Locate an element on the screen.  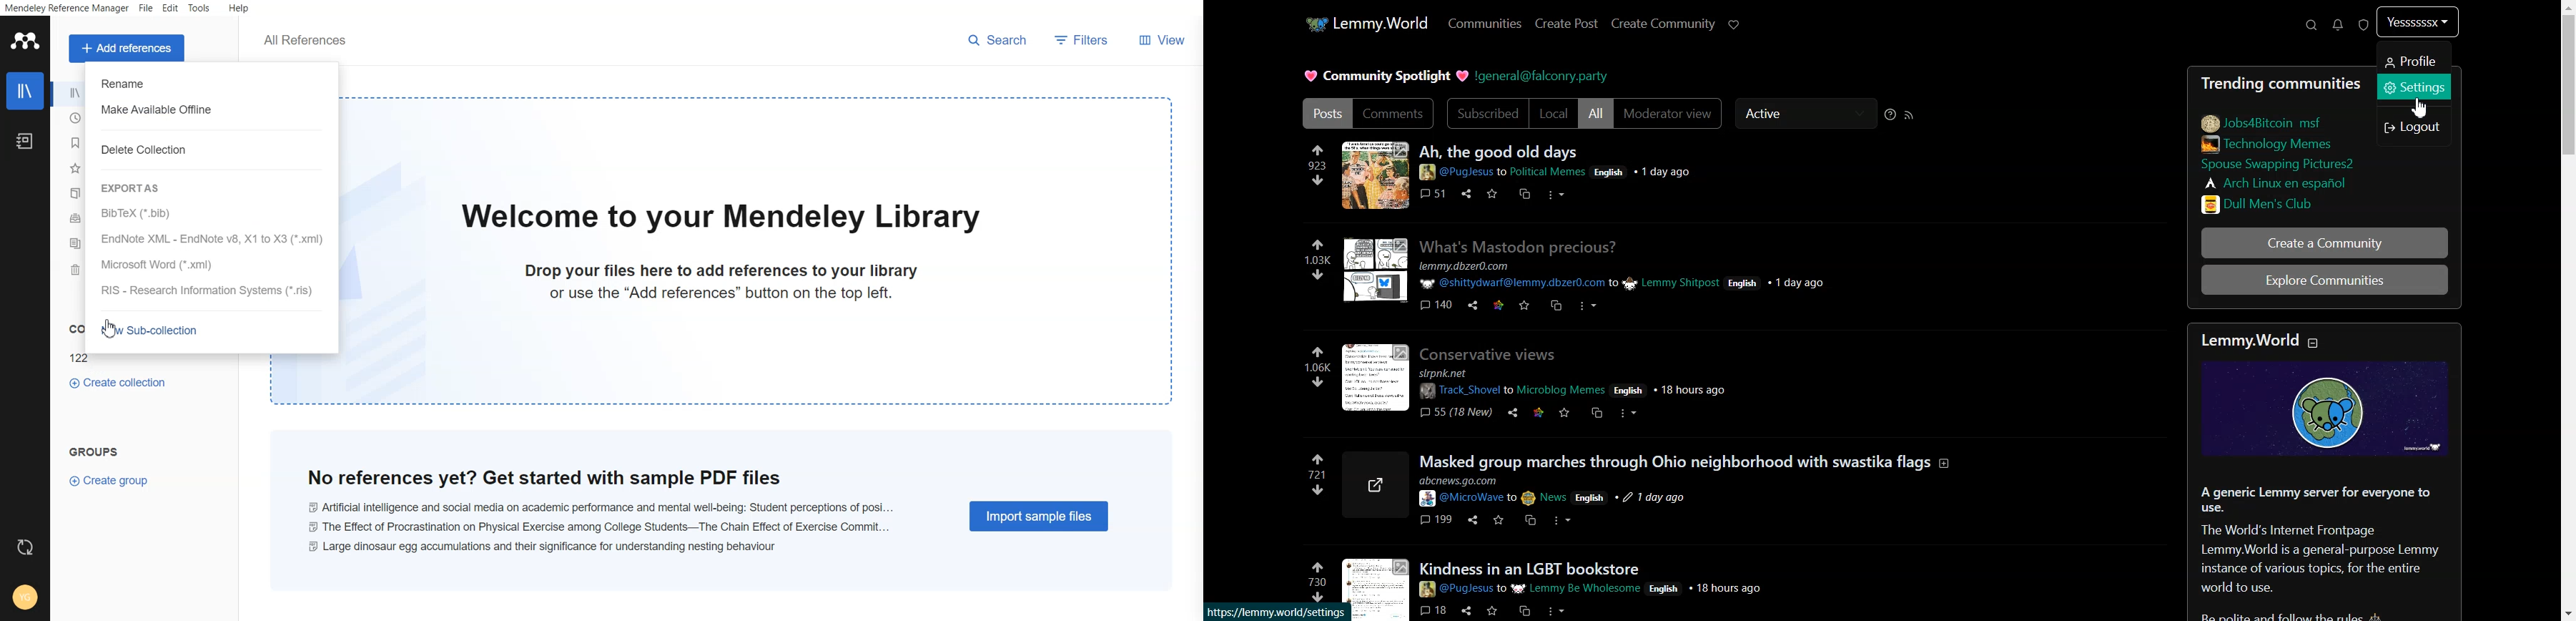
comments is located at coordinates (1433, 519).